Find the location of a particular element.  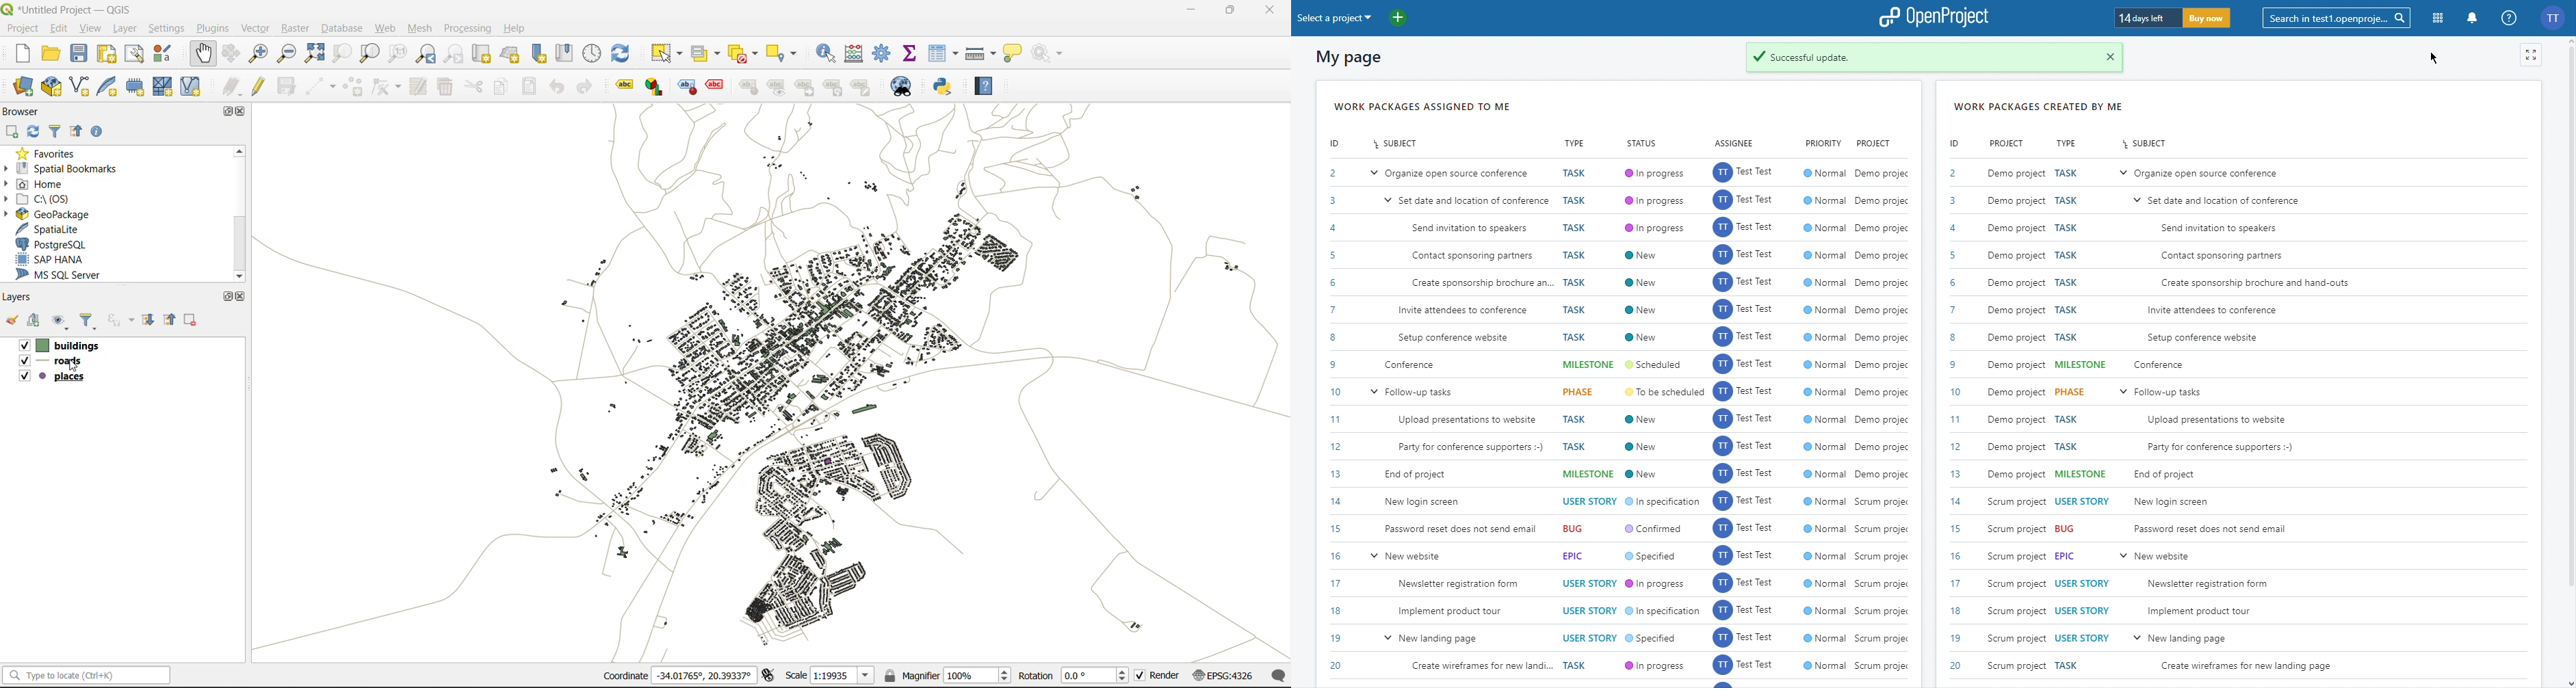

Type is located at coordinates (2069, 142).